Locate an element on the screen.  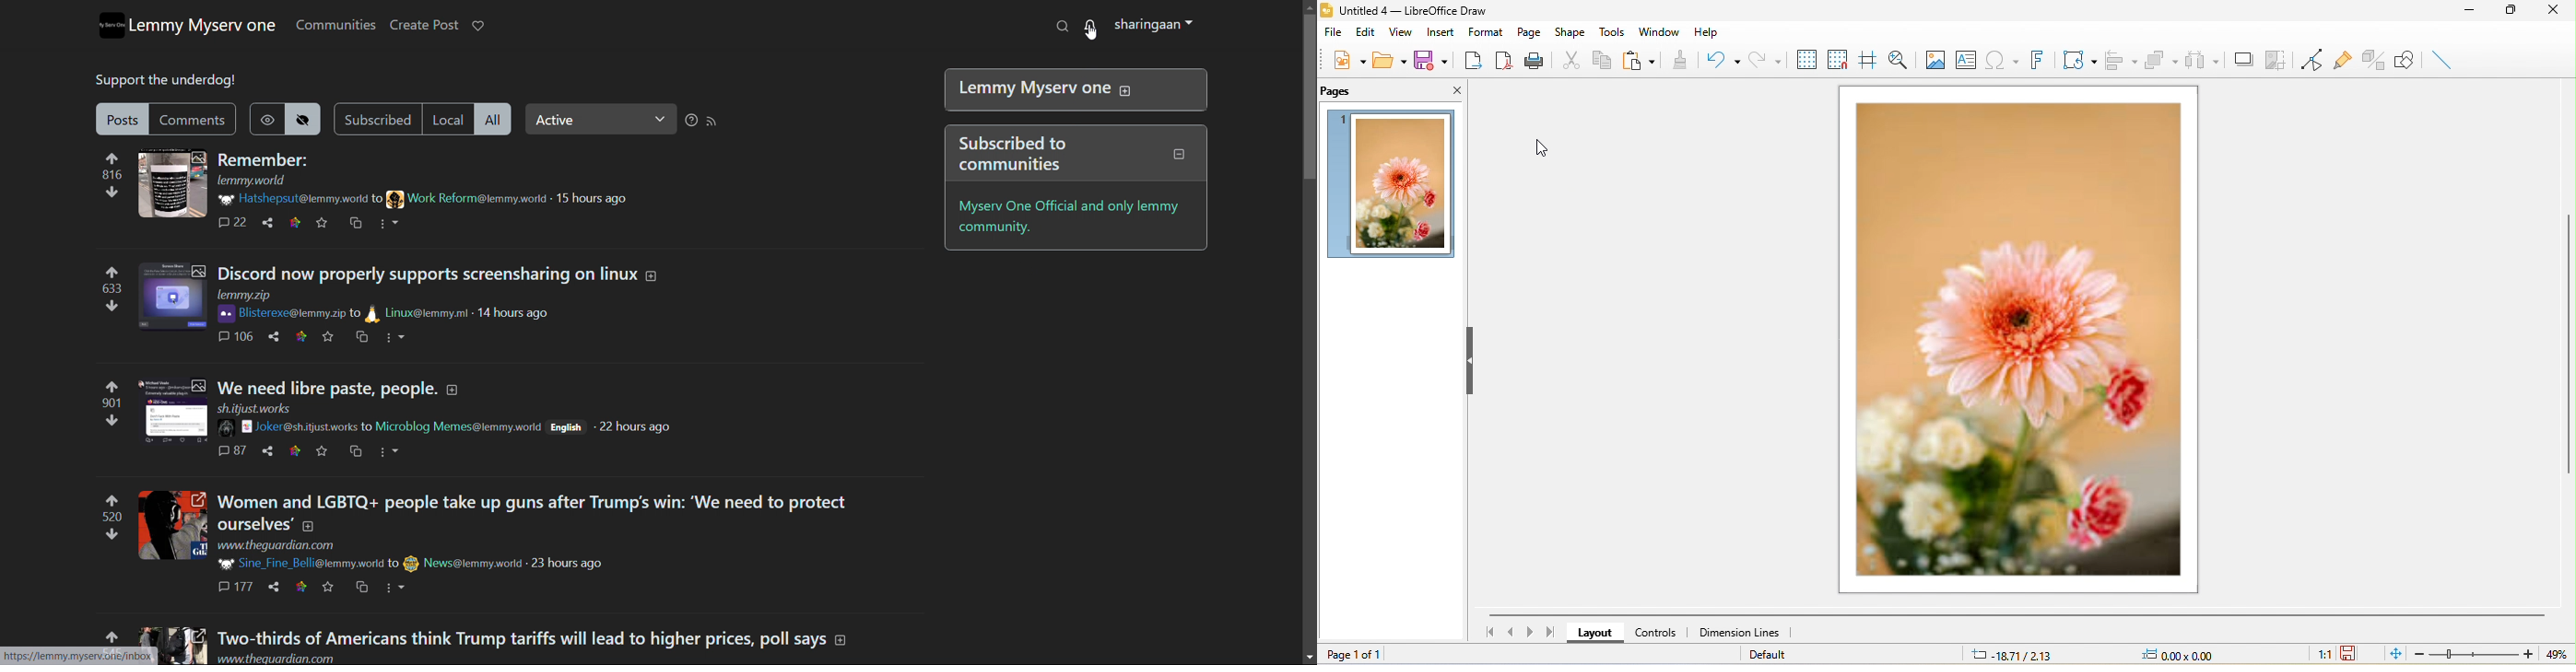
close is located at coordinates (1454, 92).